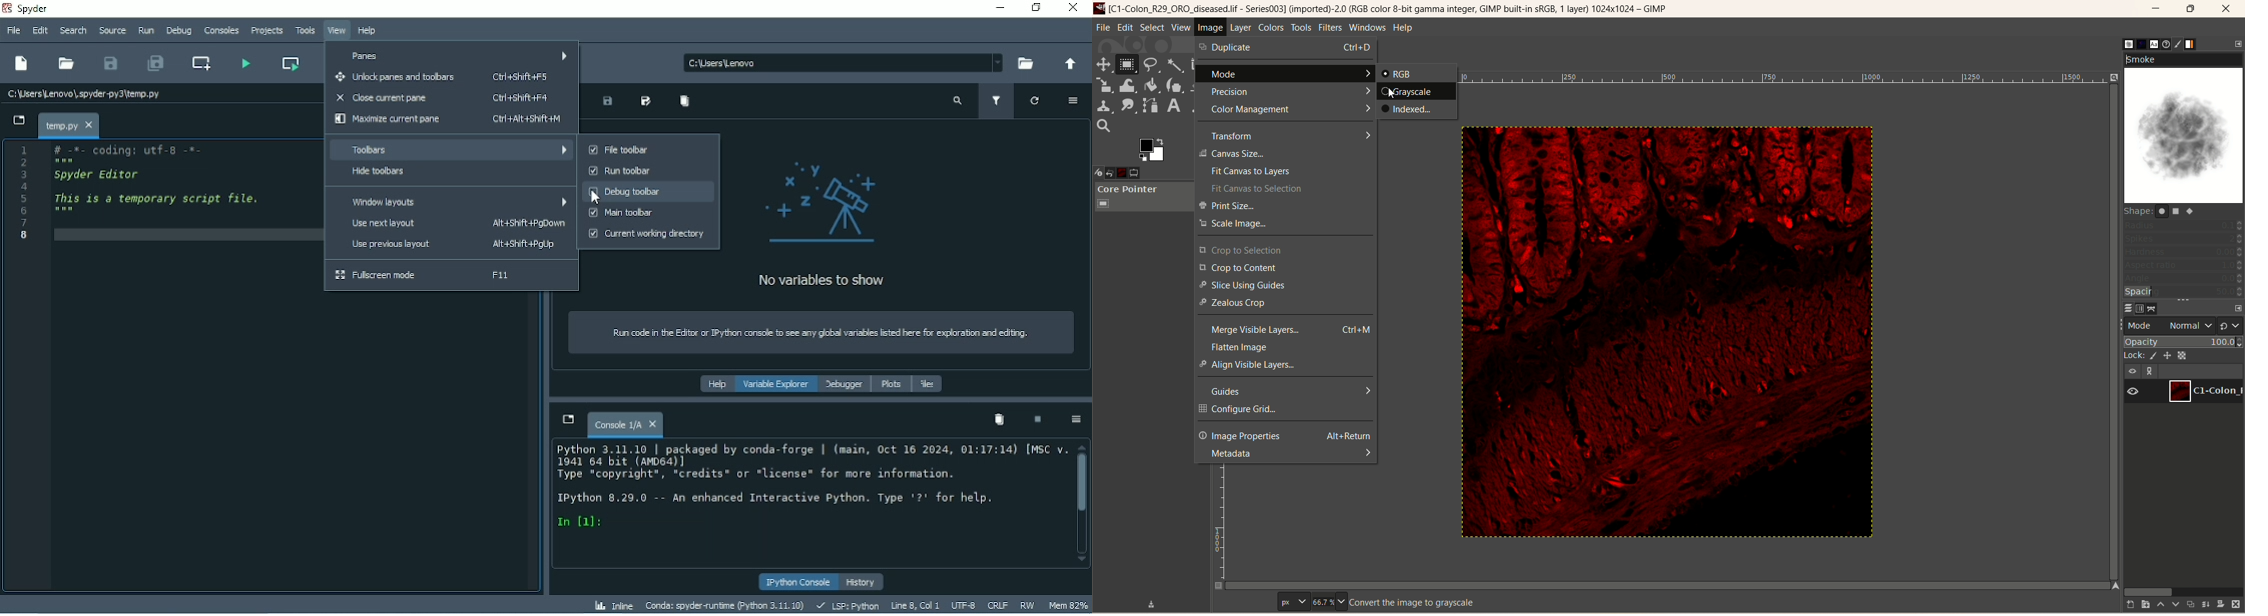  What do you see at coordinates (446, 245) in the screenshot?
I see `Use previous layout` at bounding box center [446, 245].